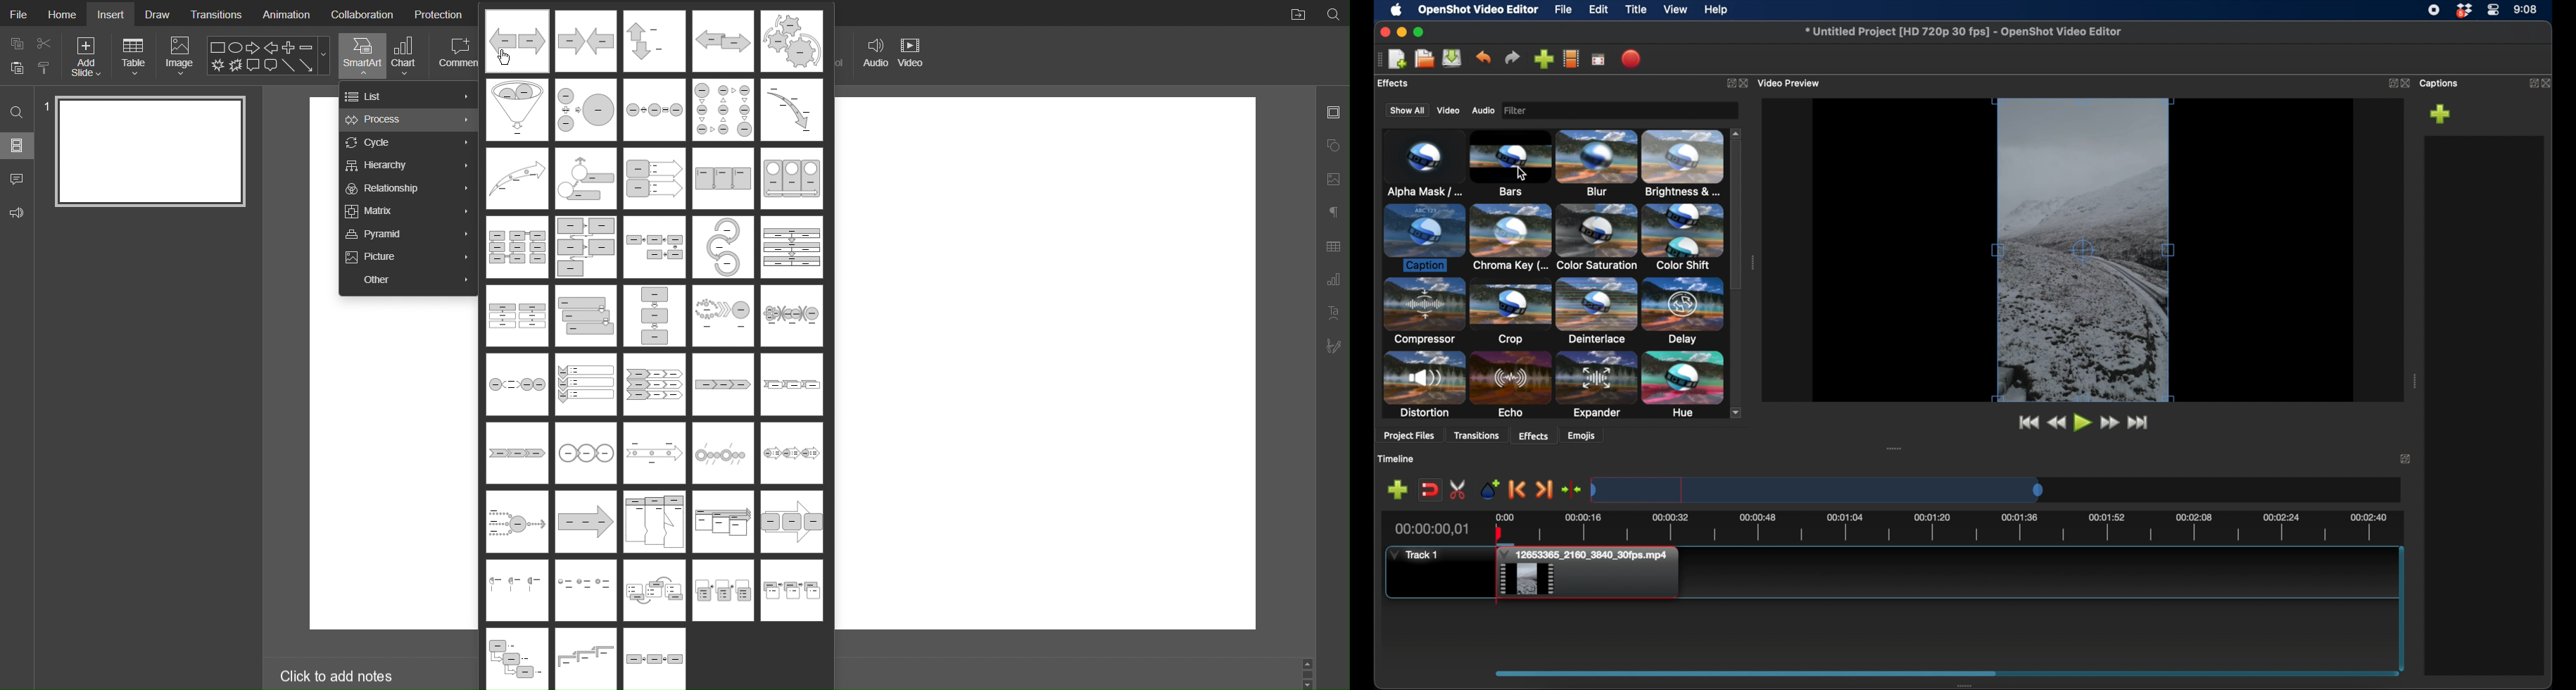 The width and height of the screenshot is (2576, 700). I want to click on Process Template 1, so click(516, 40).